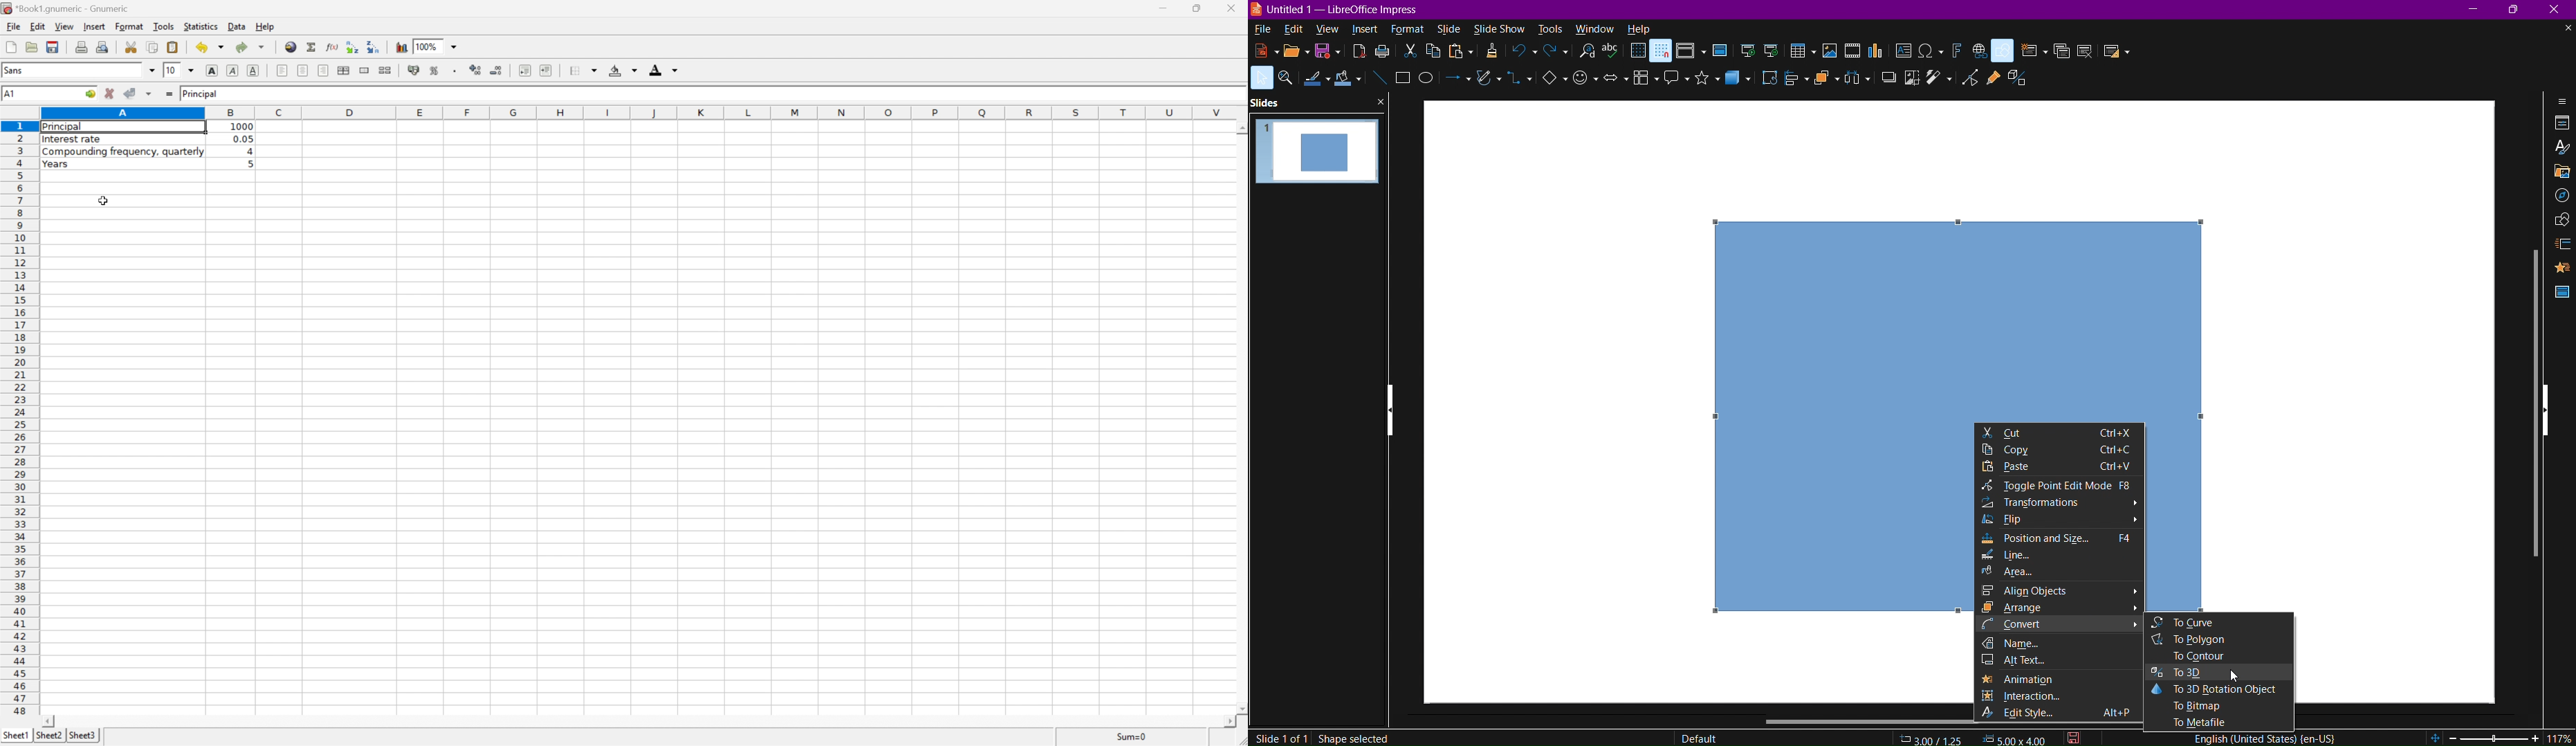  I want to click on Slide 1, so click(1318, 157).